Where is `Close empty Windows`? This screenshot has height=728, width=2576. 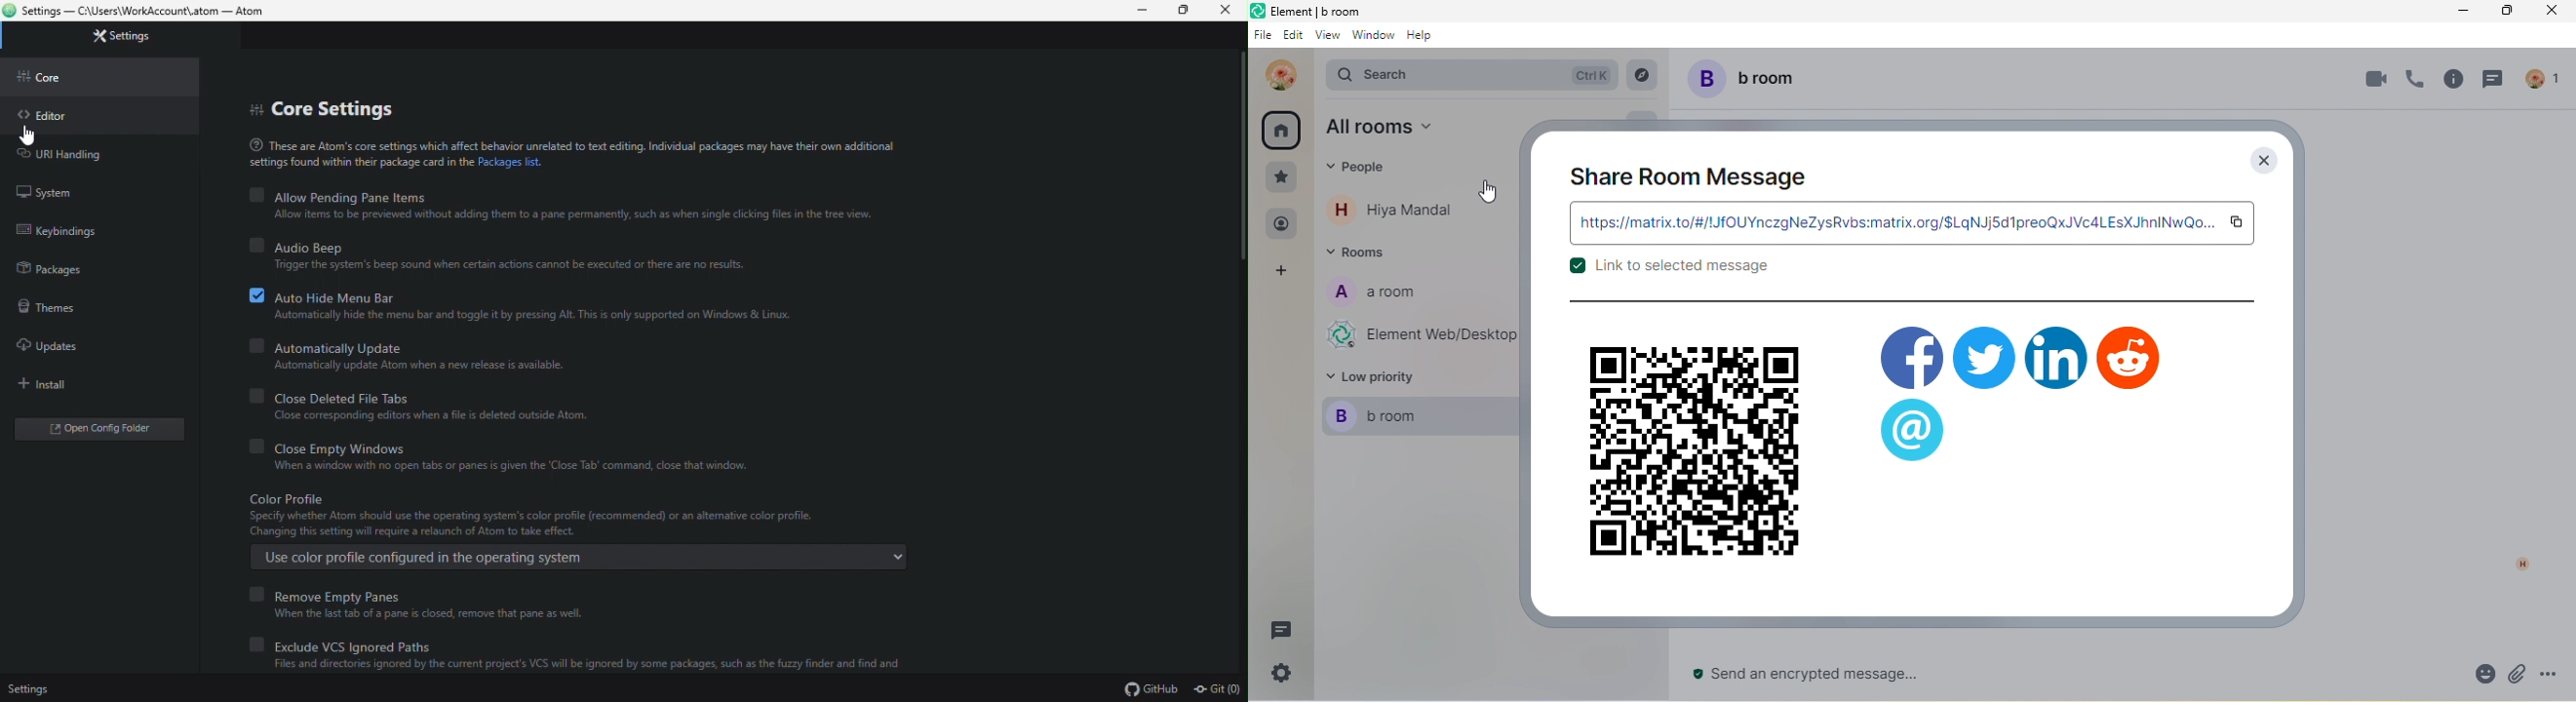
Close empty Windows is located at coordinates (511, 447).